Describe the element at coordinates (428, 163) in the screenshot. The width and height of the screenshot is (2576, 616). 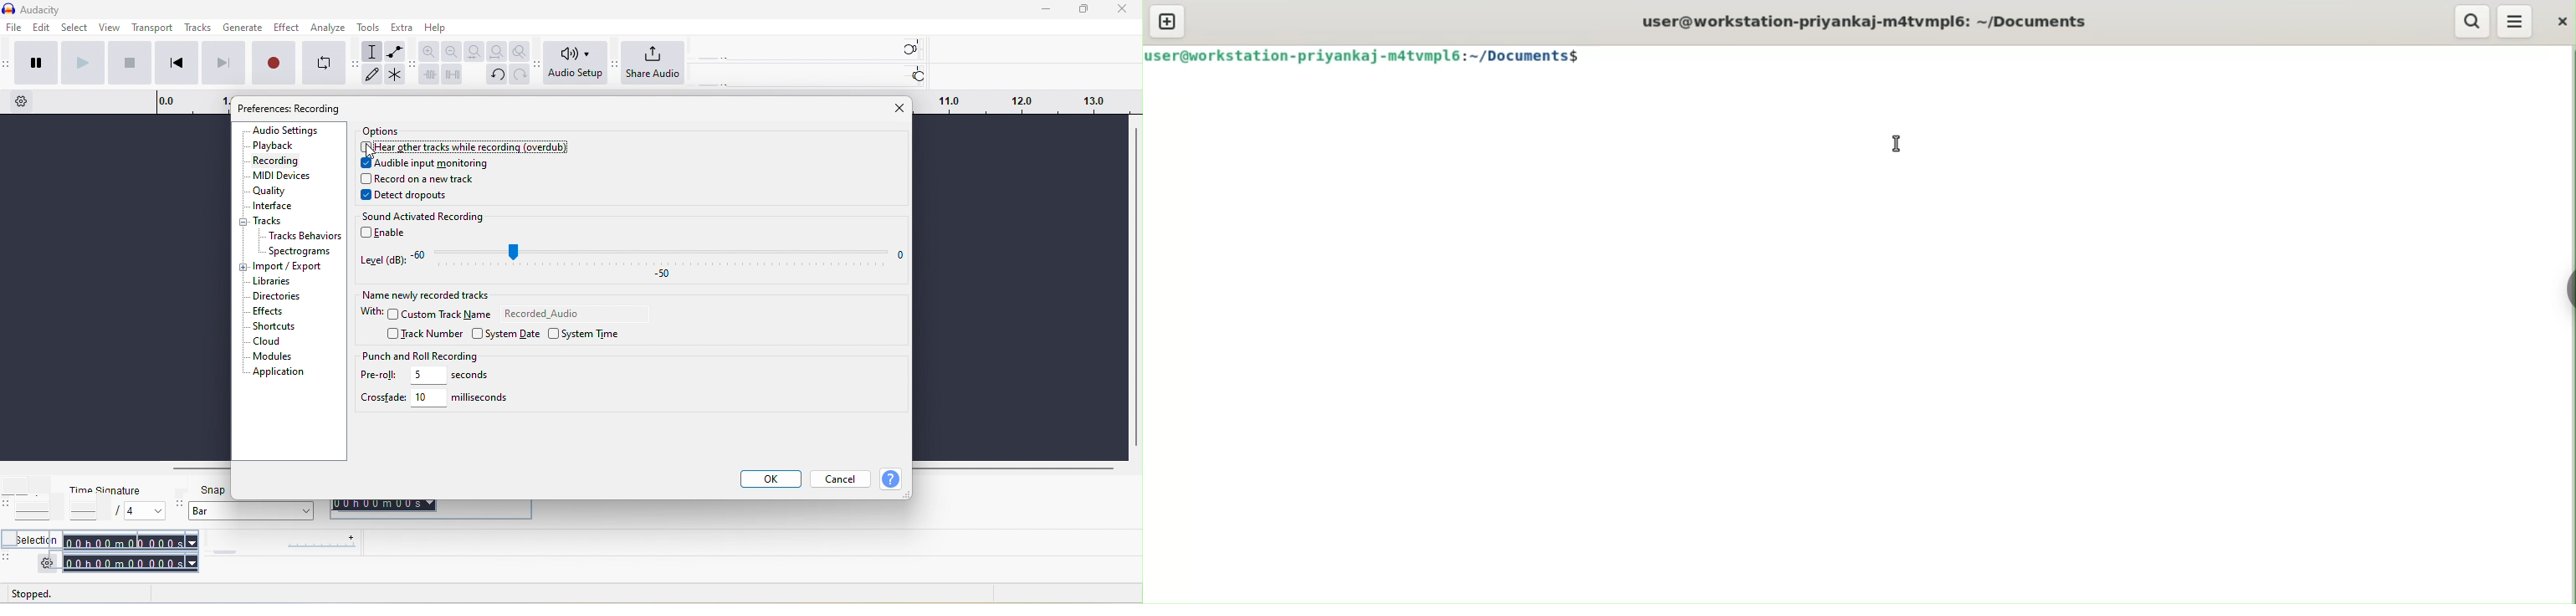
I see `audible input monitoring` at that location.